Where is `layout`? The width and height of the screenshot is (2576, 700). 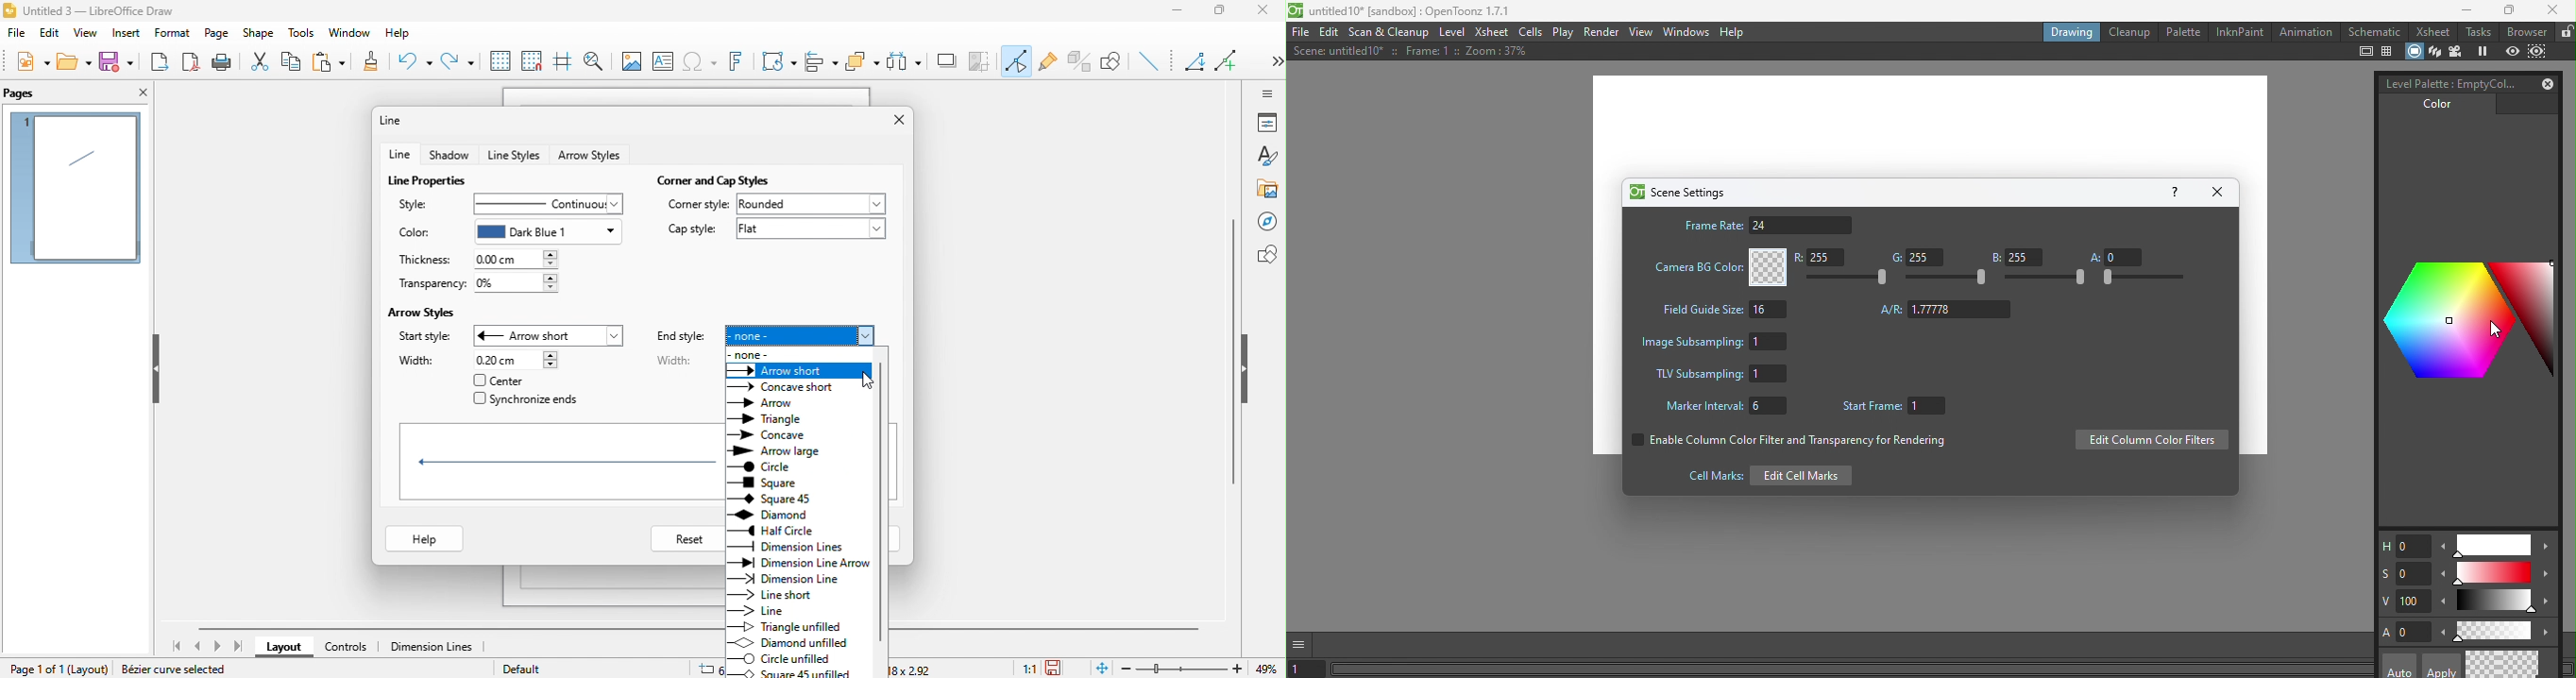
layout is located at coordinates (283, 649).